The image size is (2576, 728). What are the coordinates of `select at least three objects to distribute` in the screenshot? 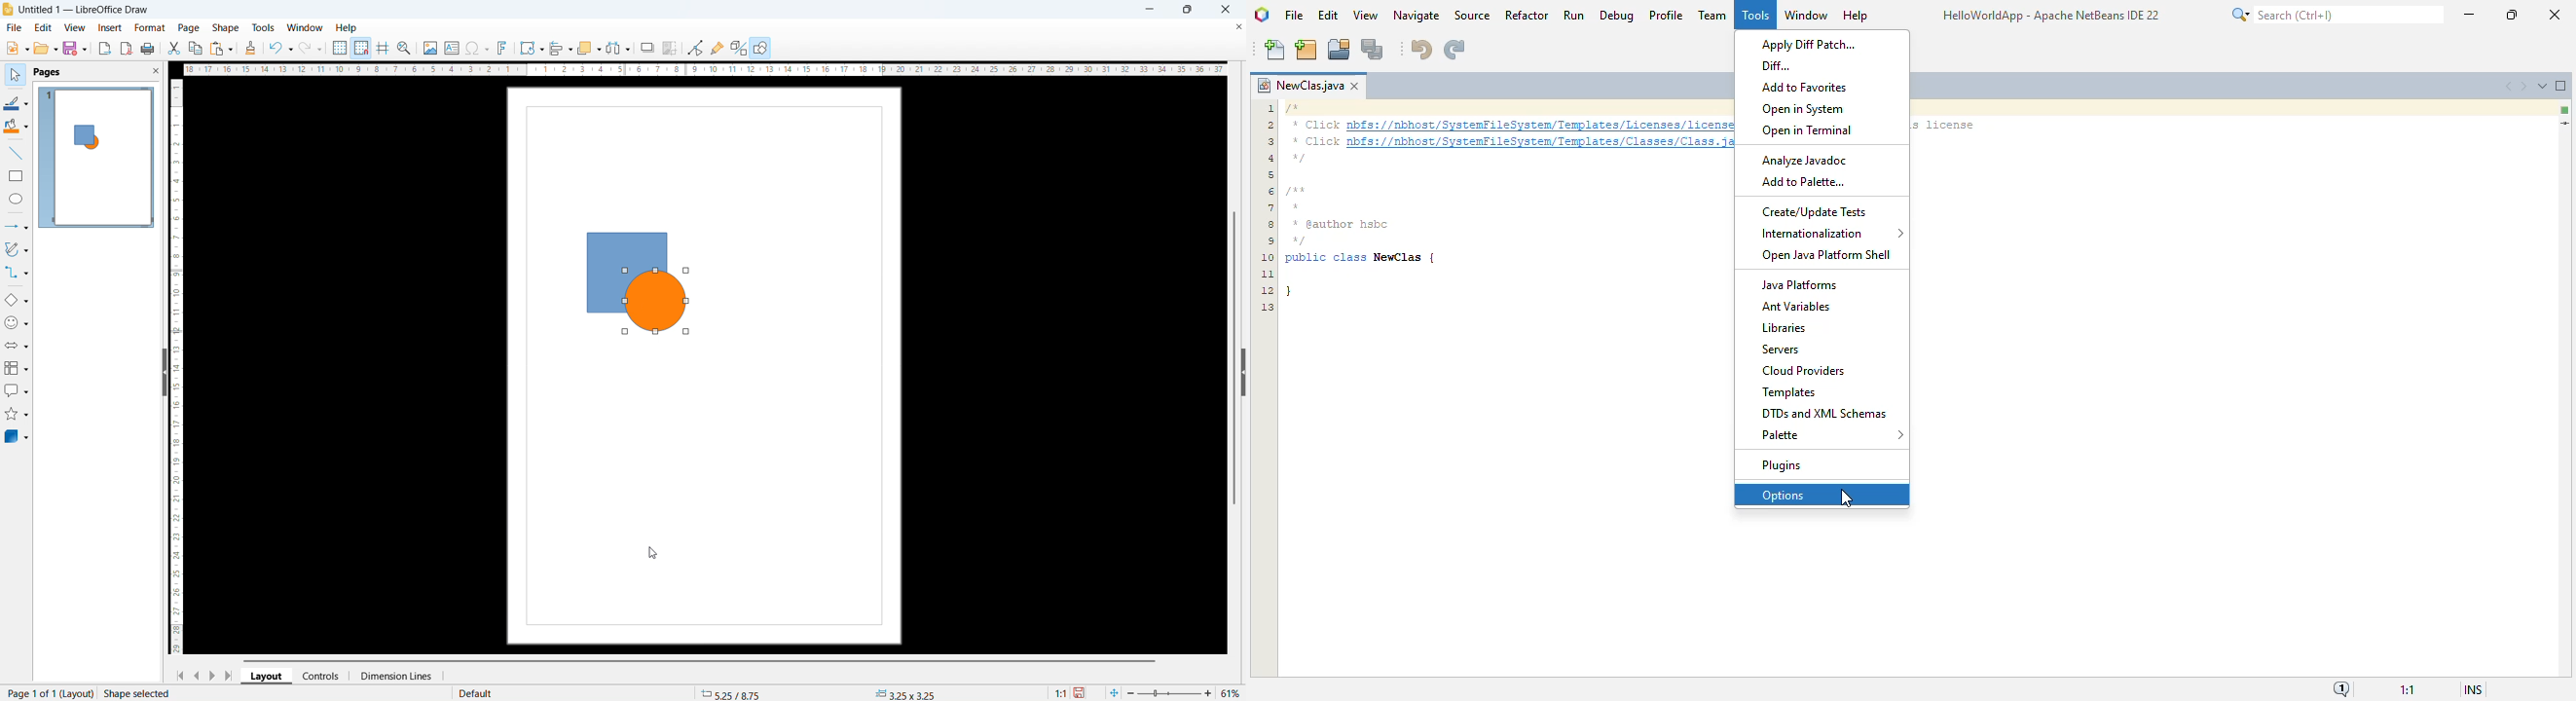 It's located at (619, 48).